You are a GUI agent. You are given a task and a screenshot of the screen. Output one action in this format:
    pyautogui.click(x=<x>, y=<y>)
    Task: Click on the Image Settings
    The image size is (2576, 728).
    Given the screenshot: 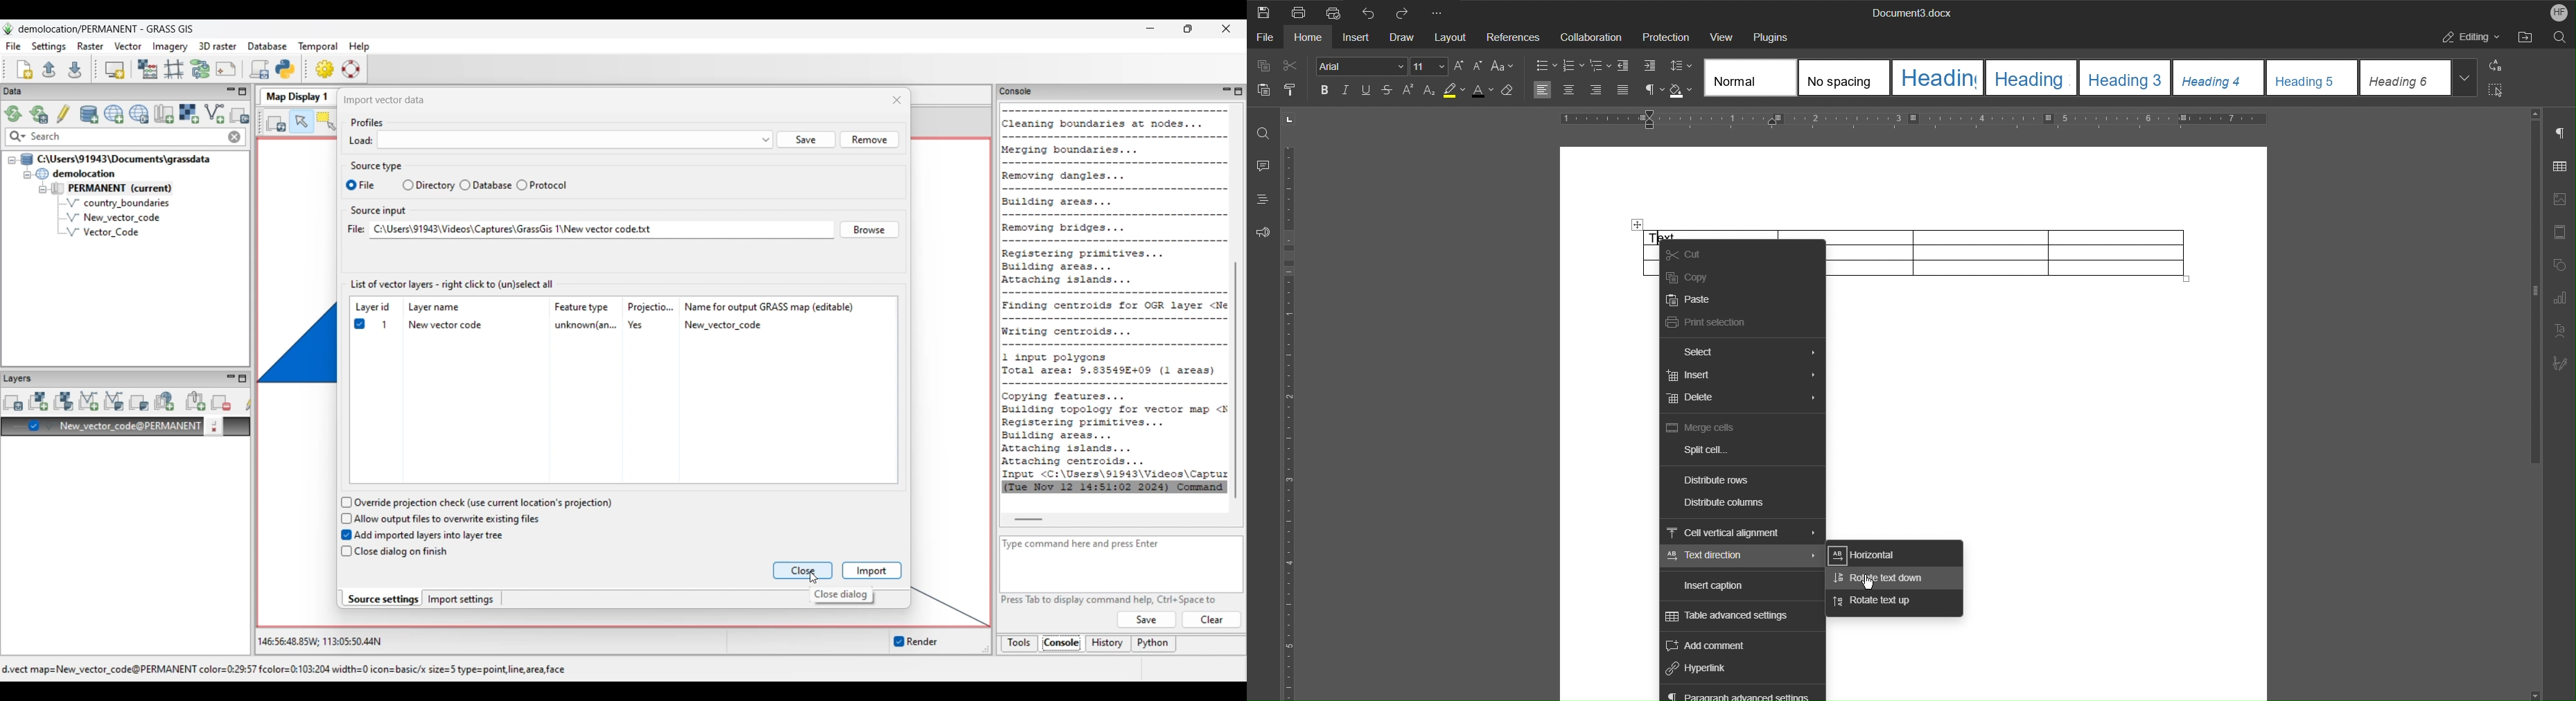 What is the action you would take?
    pyautogui.click(x=2561, y=198)
    